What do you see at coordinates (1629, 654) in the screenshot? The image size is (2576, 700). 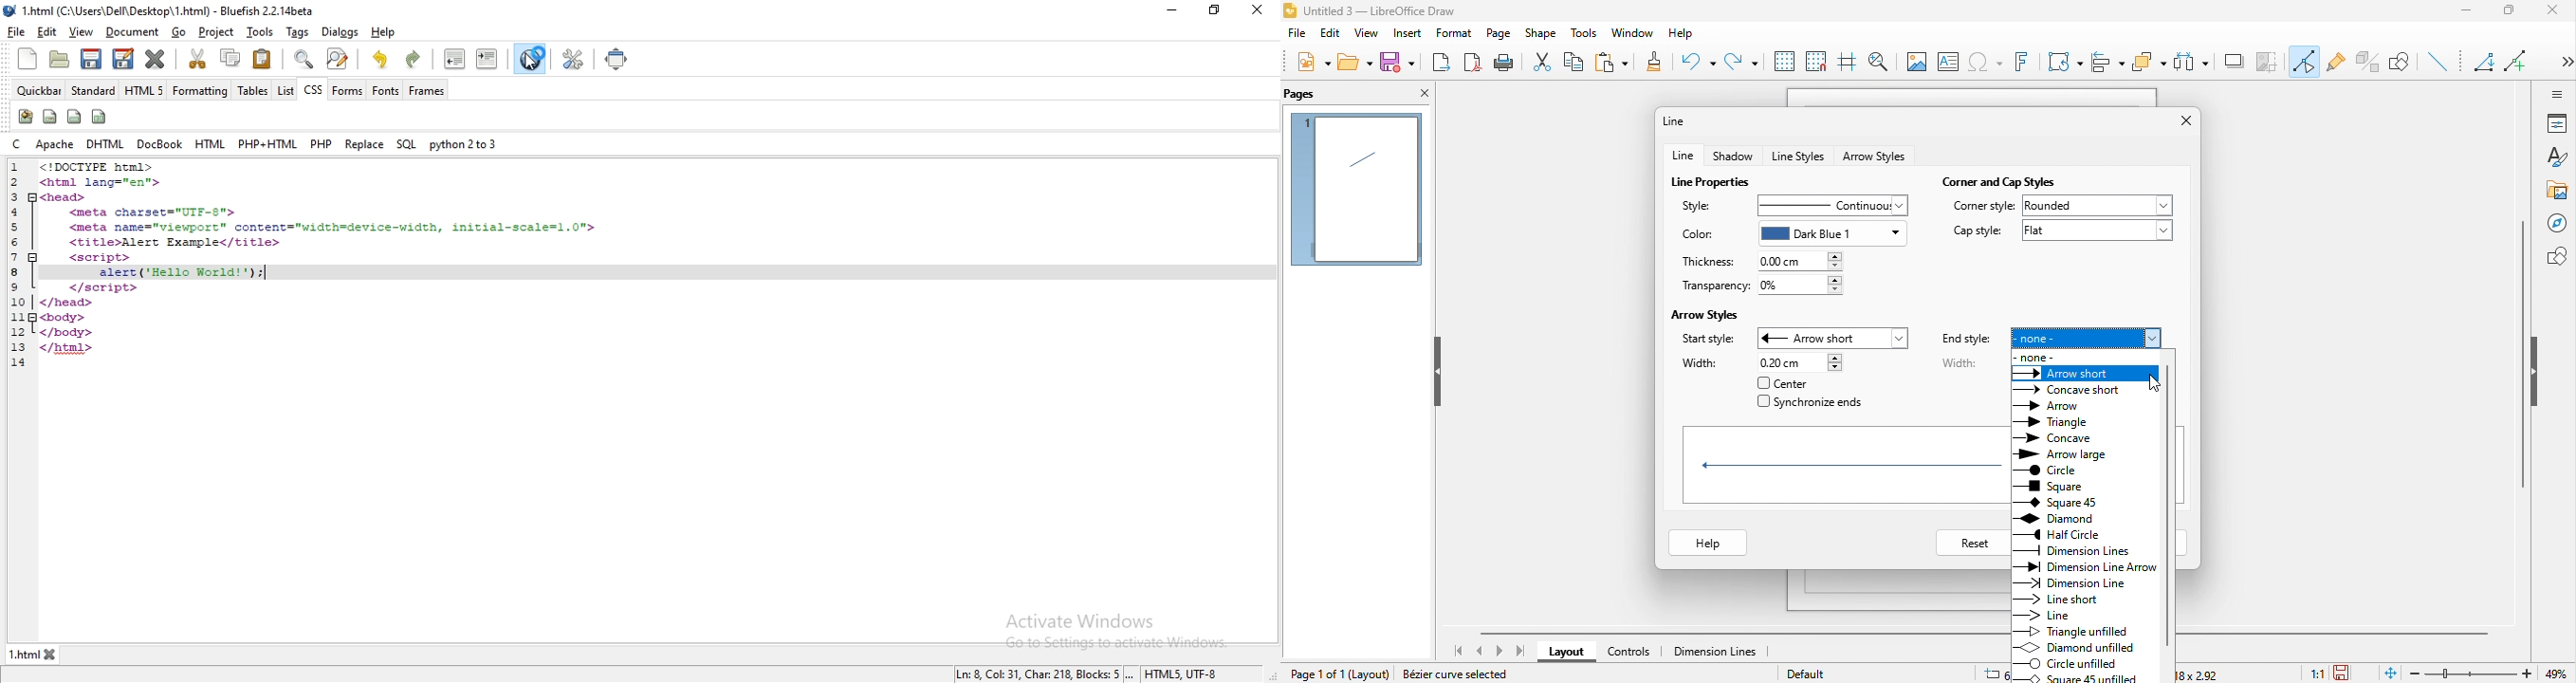 I see `controls` at bounding box center [1629, 654].